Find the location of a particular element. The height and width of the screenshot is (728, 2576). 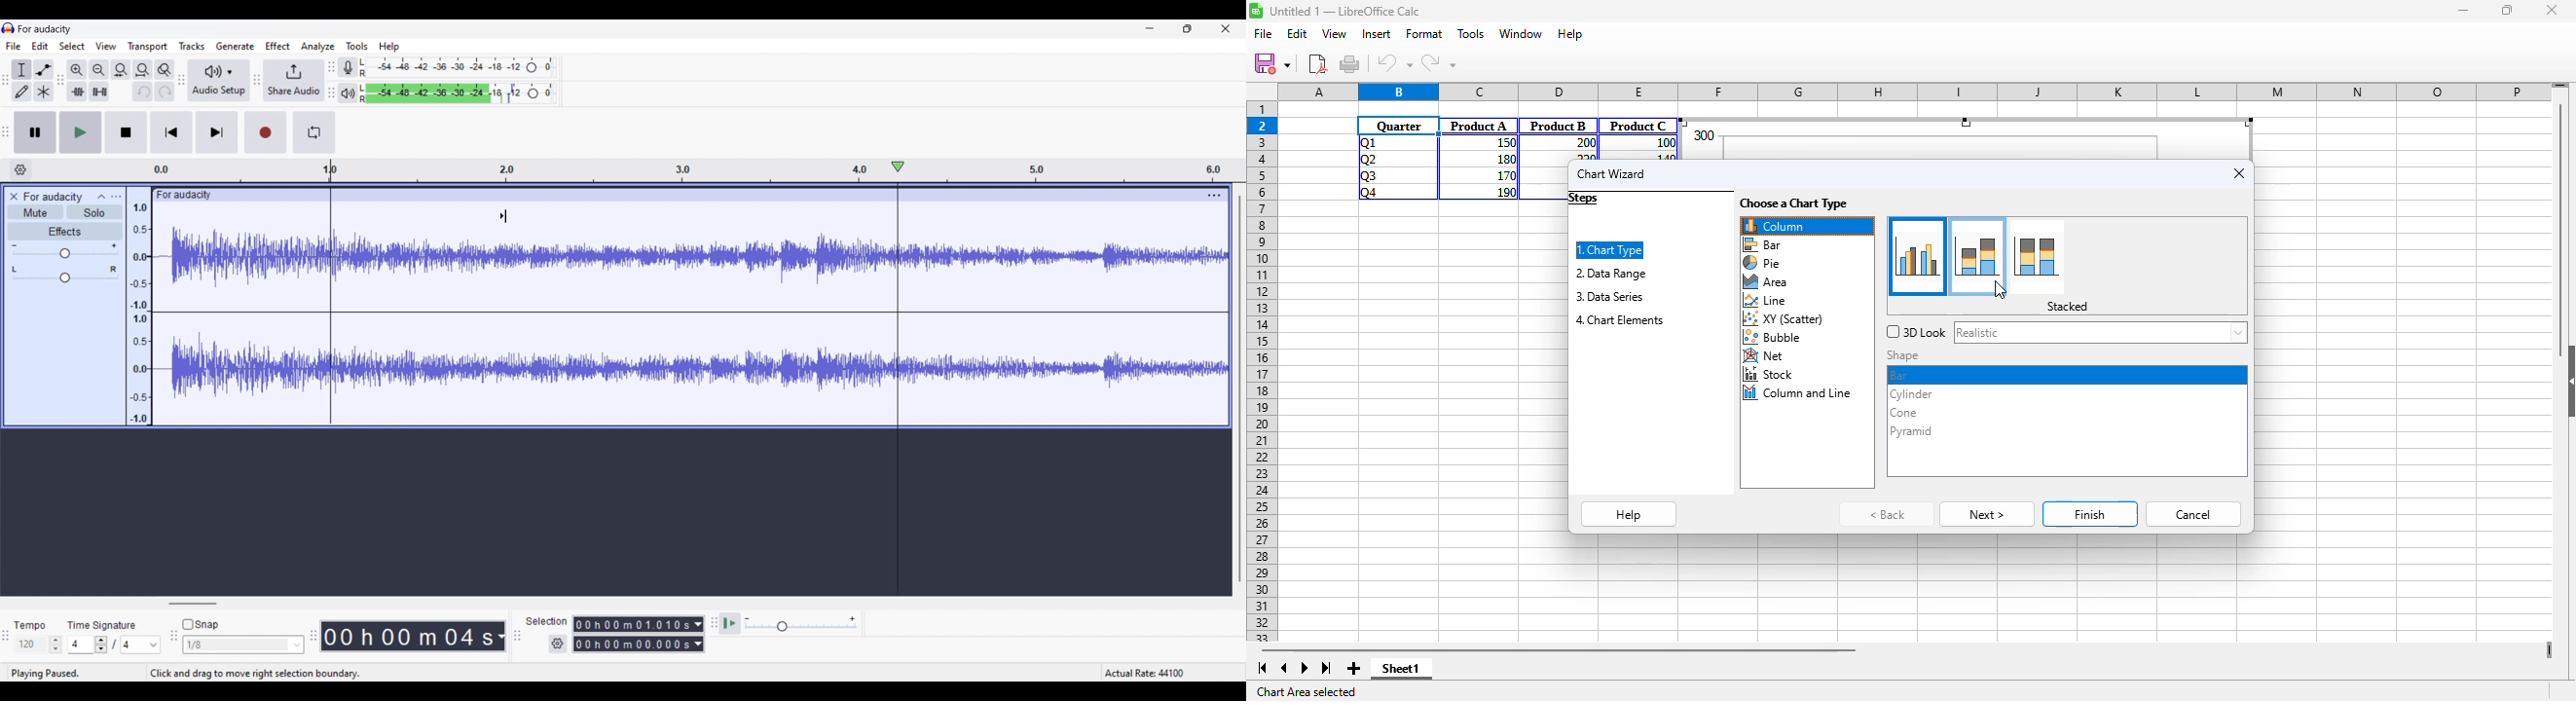

Trim audio outside selection is located at coordinates (77, 92).